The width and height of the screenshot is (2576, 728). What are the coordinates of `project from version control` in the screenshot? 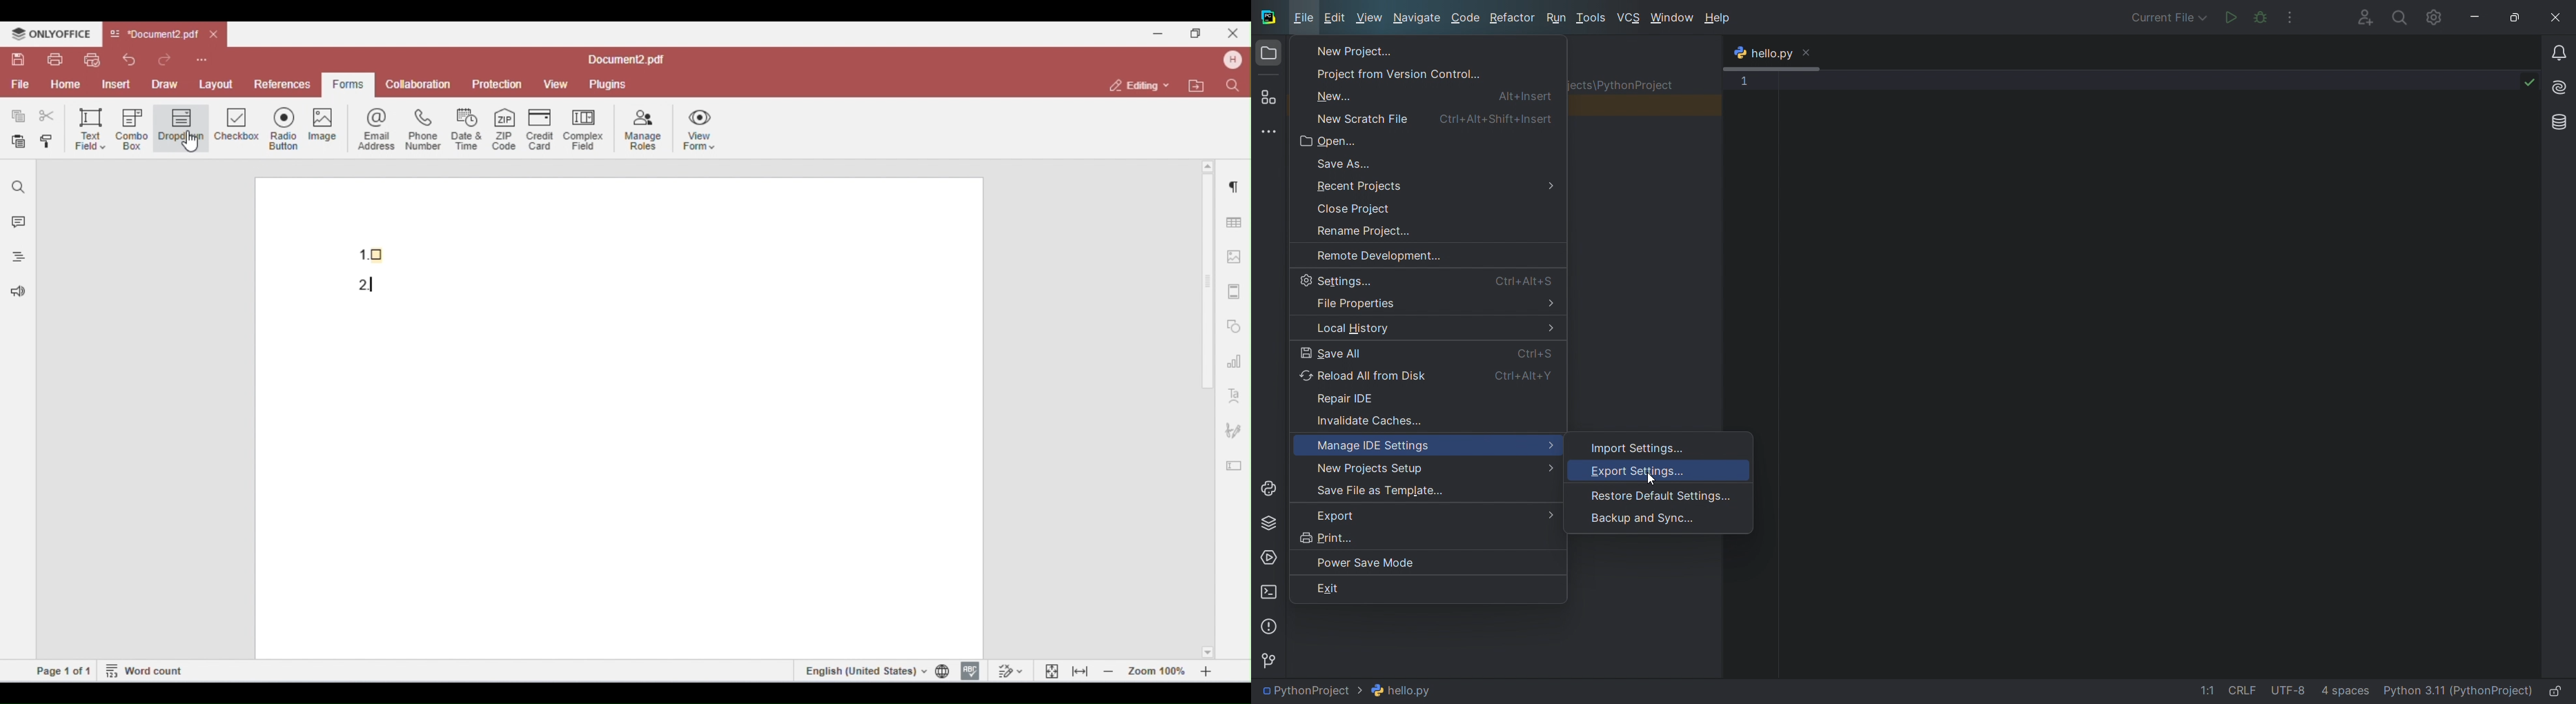 It's located at (1426, 73).